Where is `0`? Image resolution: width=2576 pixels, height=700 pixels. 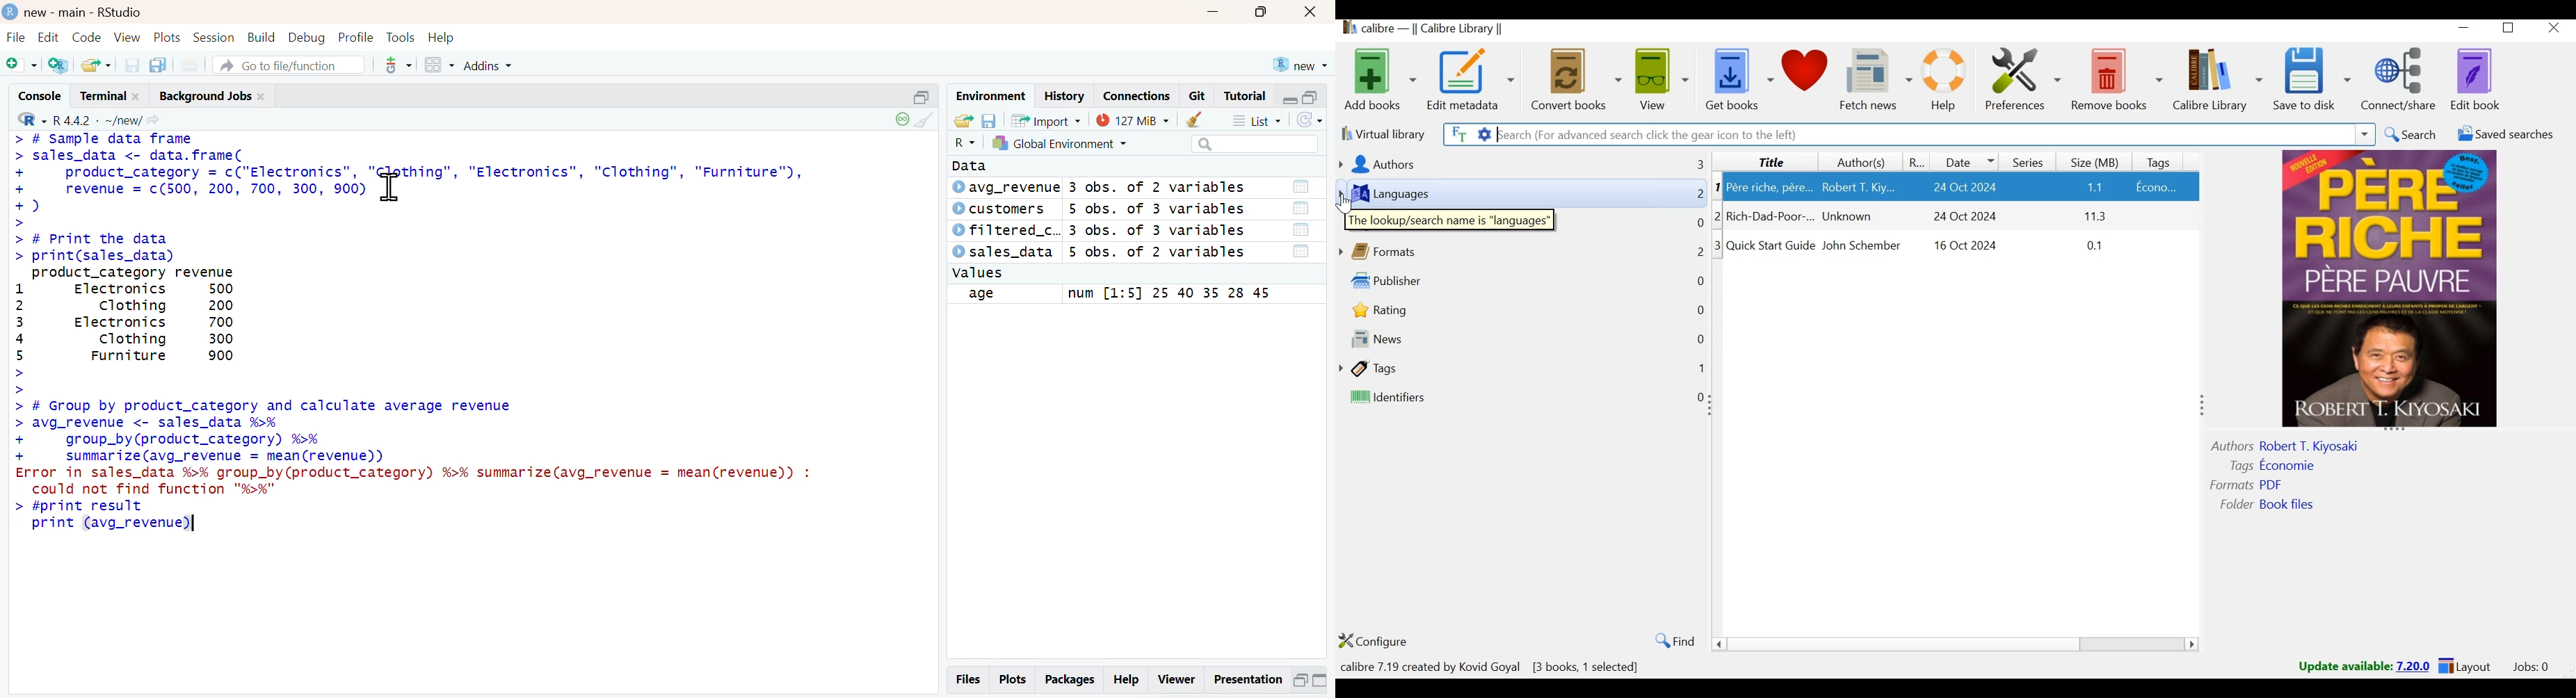
0 is located at coordinates (1693, 309).